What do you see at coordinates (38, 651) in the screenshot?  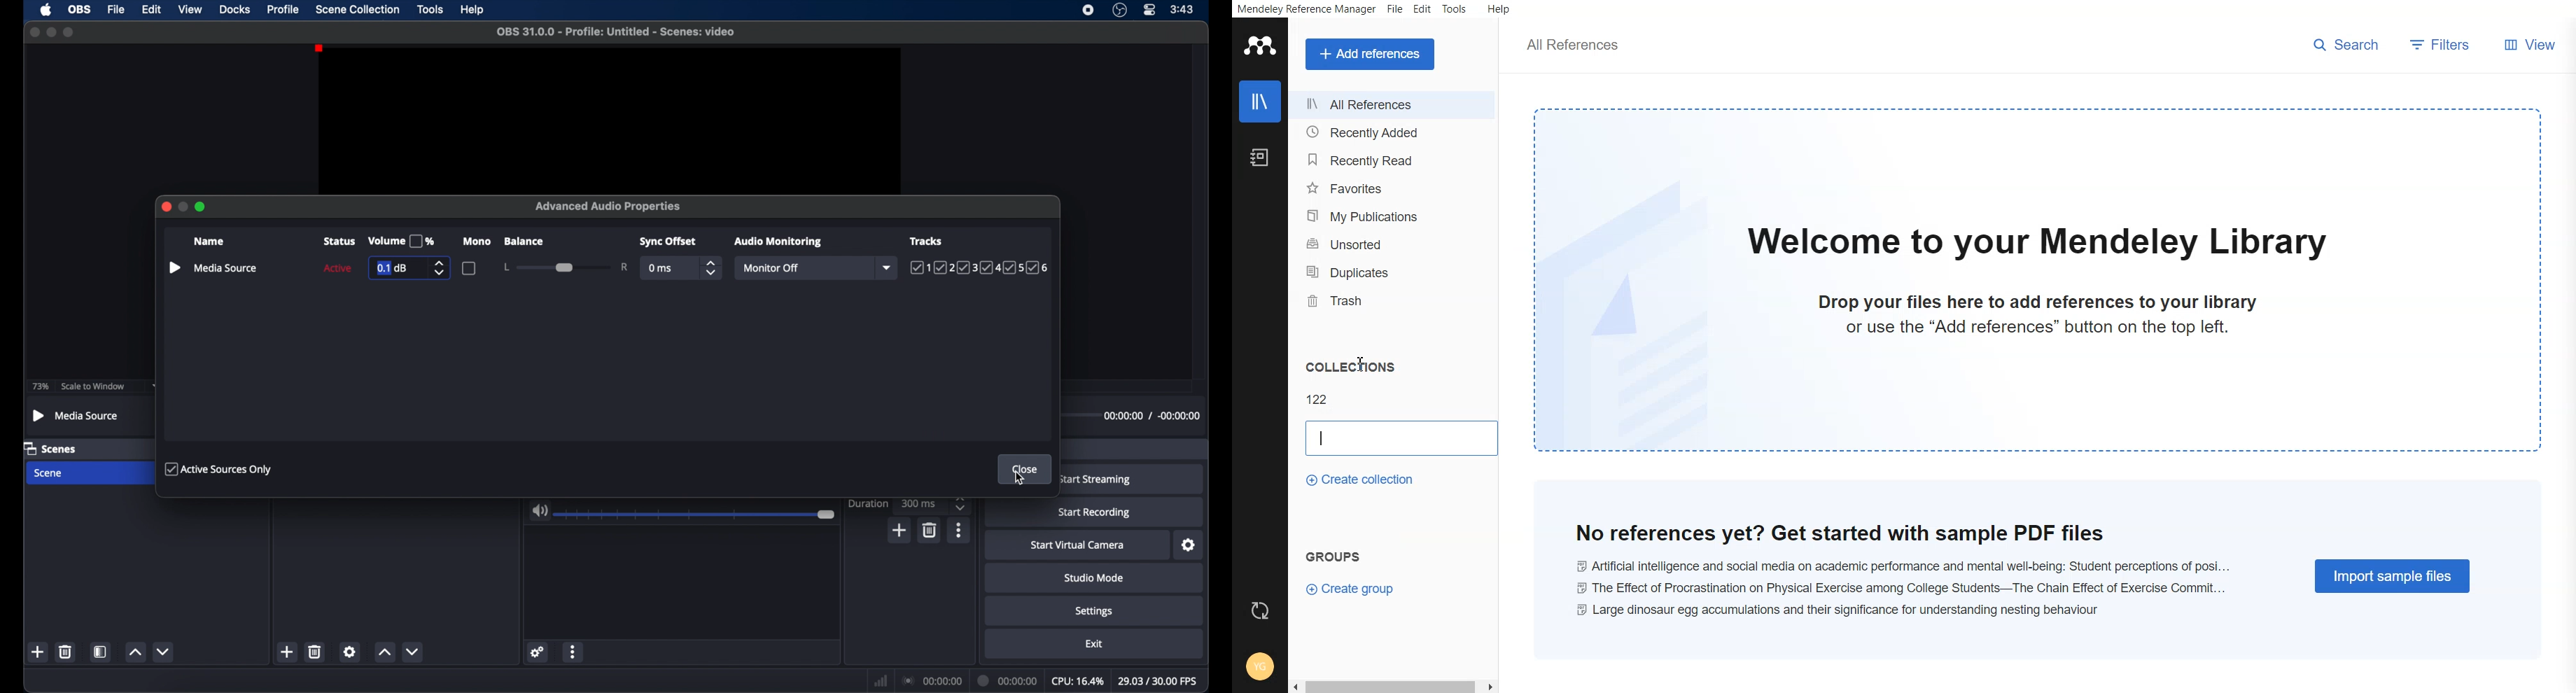 I see `add` at bounding box center [38, 651].